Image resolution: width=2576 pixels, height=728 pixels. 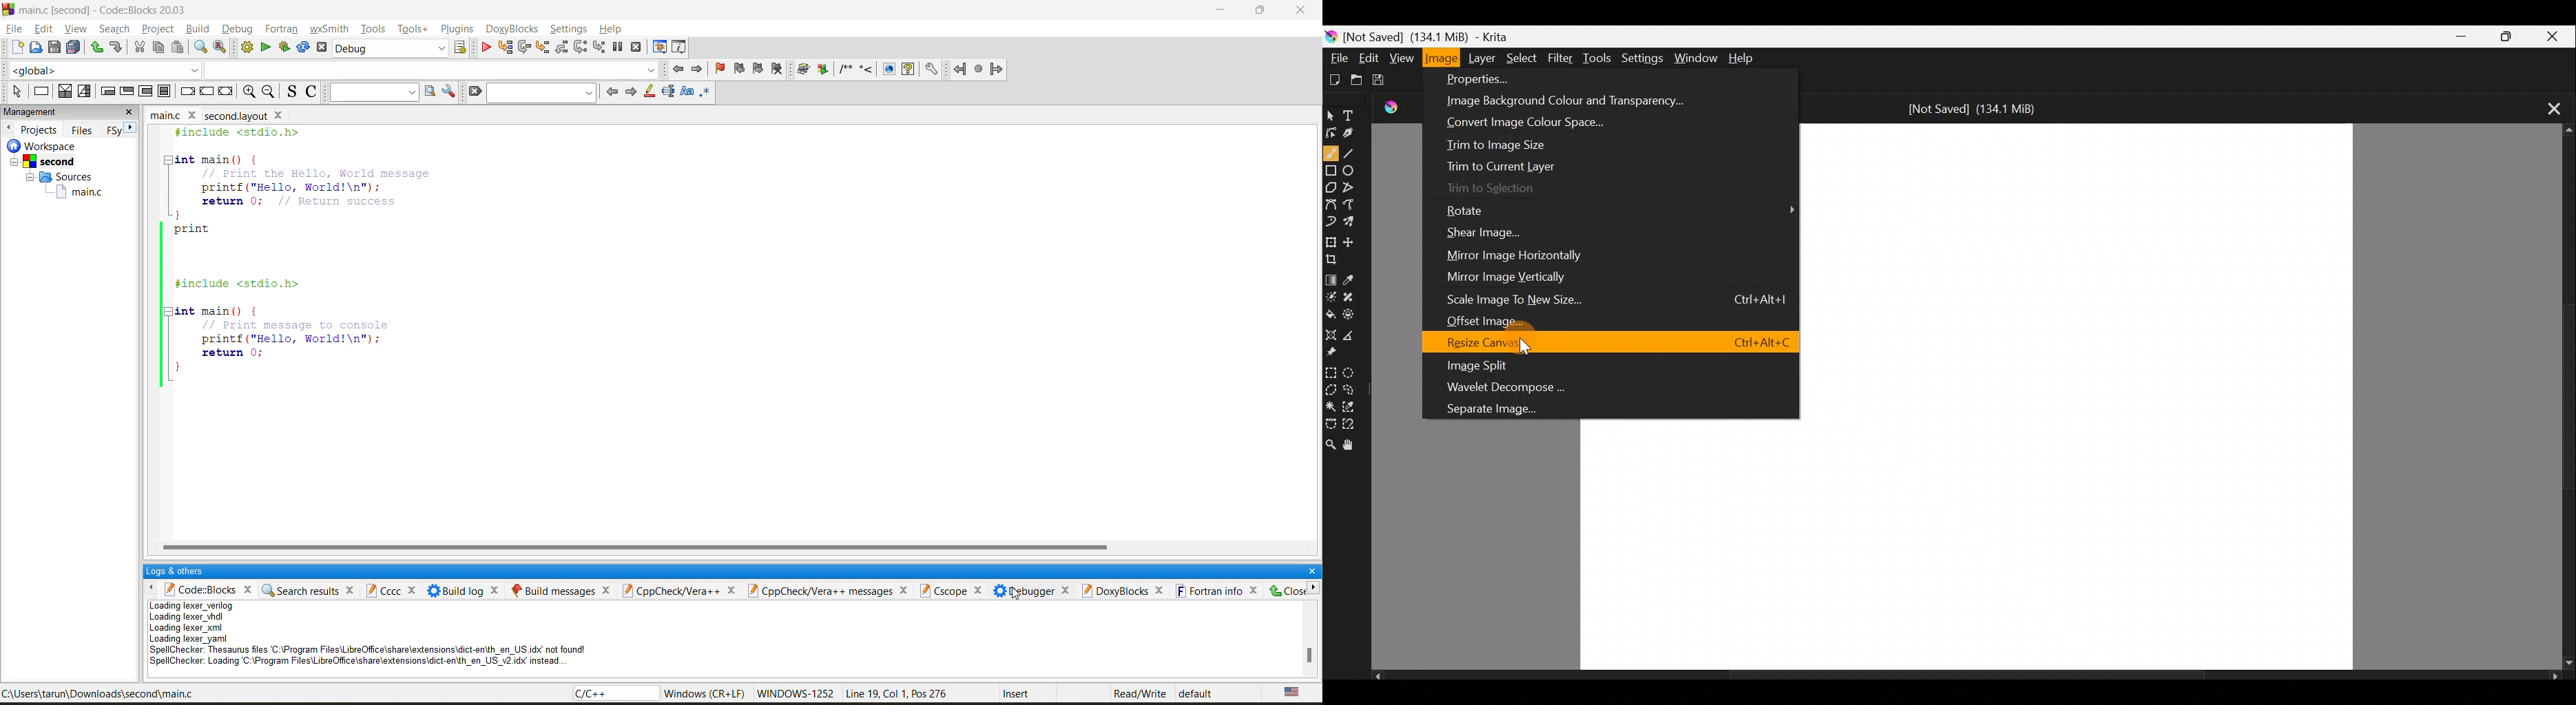 What do you see at coordinates (1332, 202) in the screenshot?
I see `Bezier curve tool` at bounding box center [1332, 202].